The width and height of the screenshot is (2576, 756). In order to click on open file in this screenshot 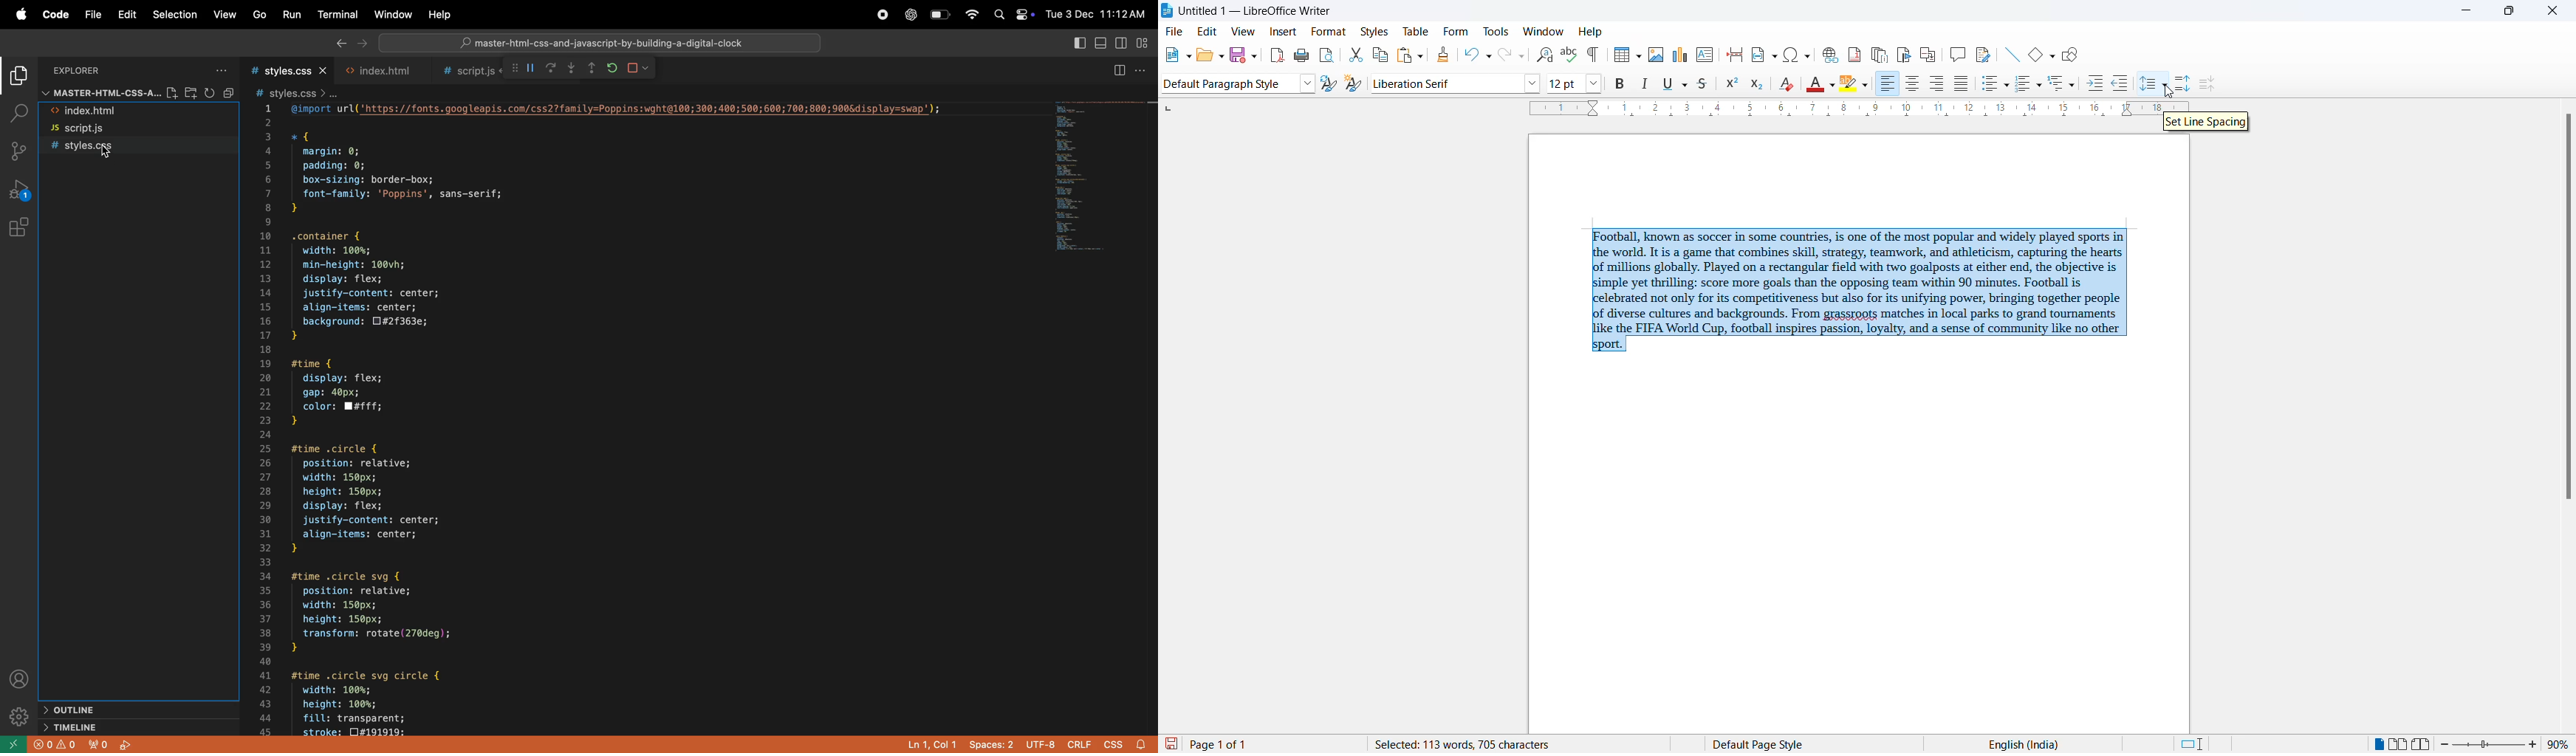, I will do `click(1201, 56)`.